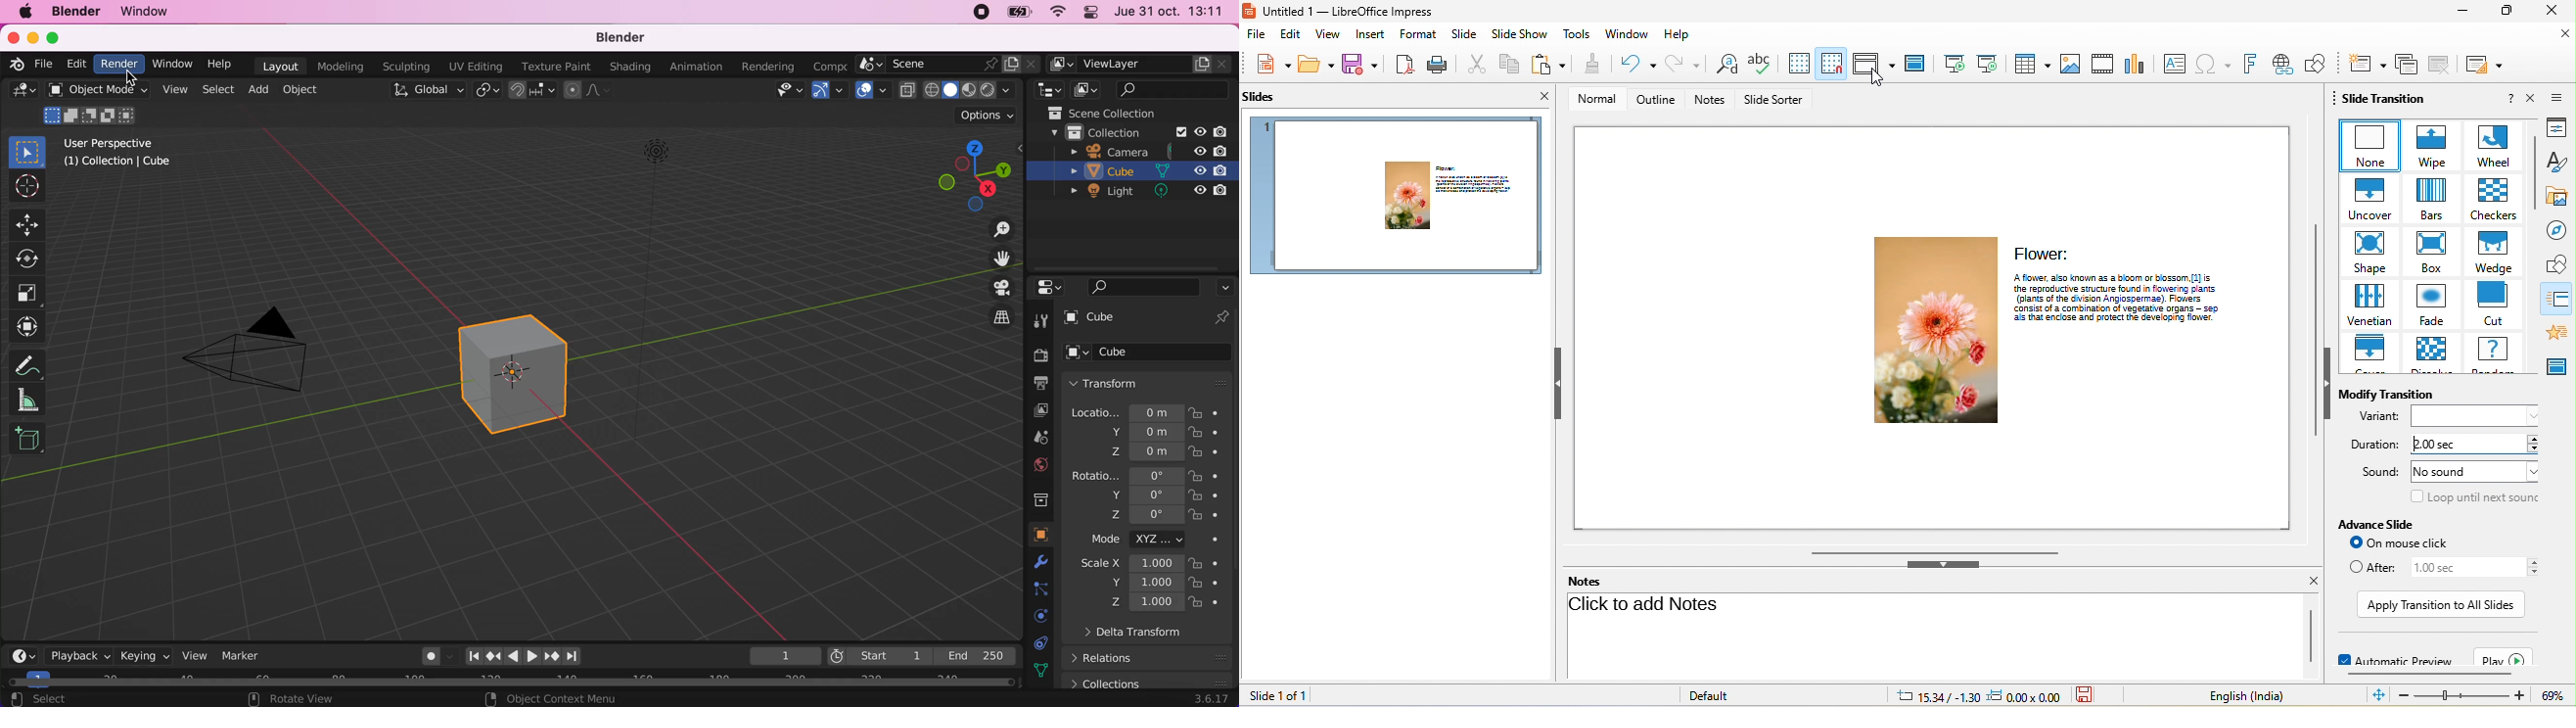 The height and width of the screenshot is (728, 2576). I want to click on lock, so click(1207, 475).